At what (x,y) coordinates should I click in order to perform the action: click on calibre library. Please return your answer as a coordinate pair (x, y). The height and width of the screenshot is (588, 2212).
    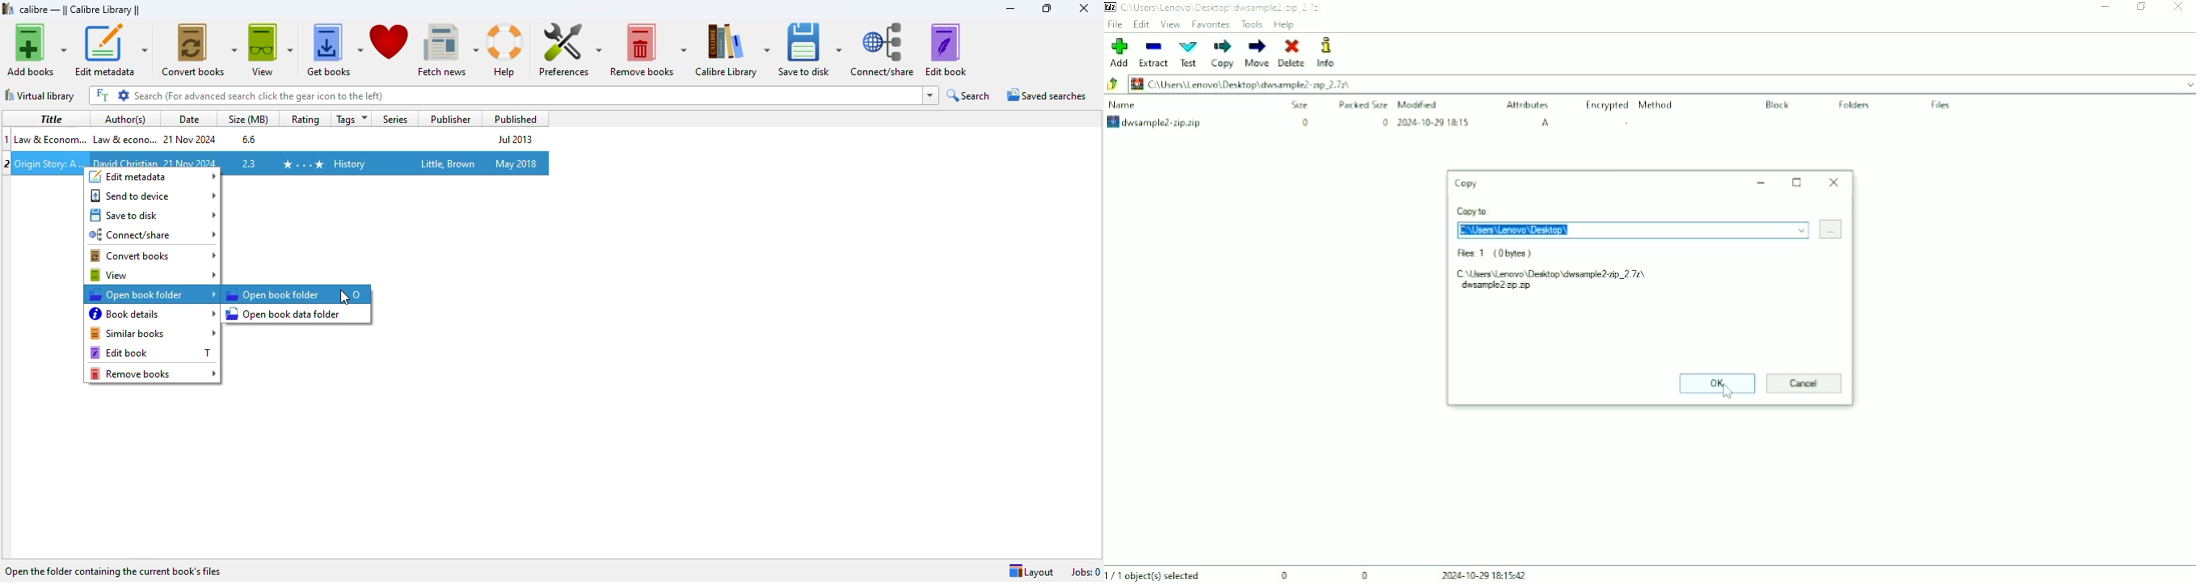
    Looking at the image, I should click on (732, 50).